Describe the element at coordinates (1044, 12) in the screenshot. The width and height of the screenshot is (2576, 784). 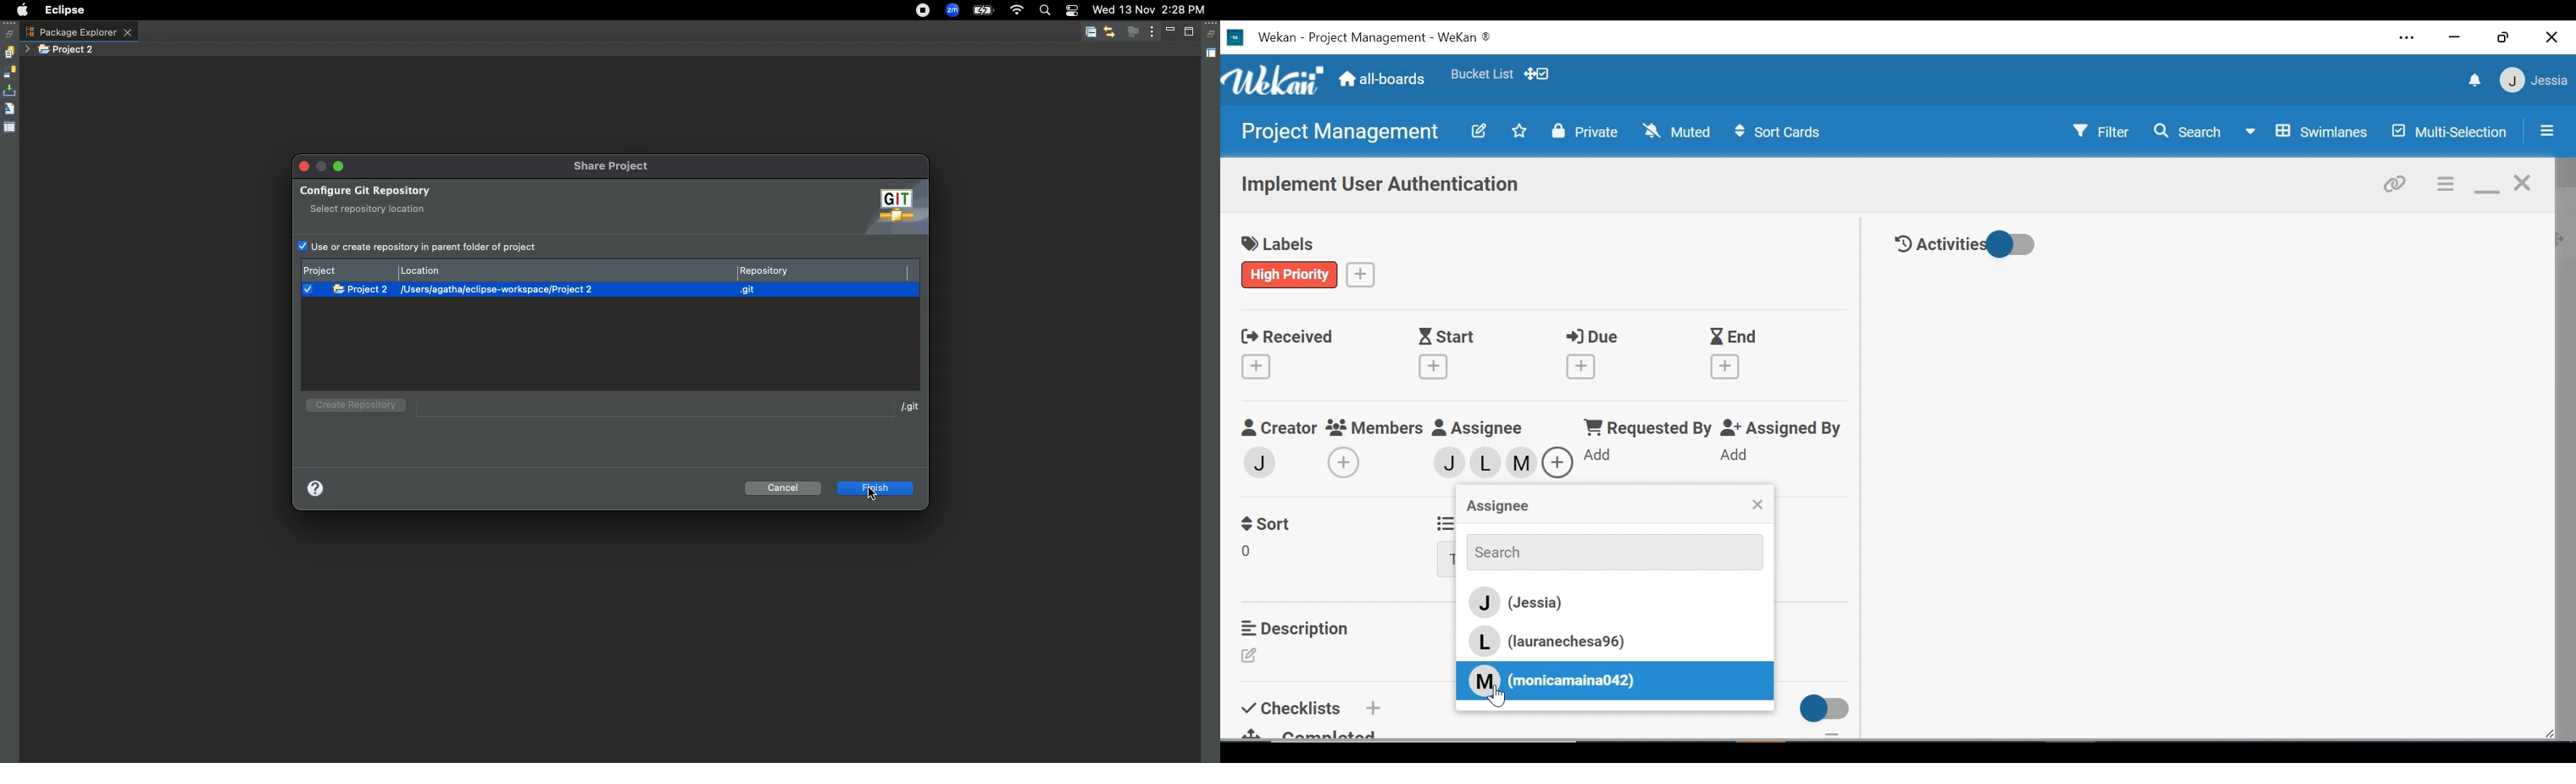
I see `Search` at that location.